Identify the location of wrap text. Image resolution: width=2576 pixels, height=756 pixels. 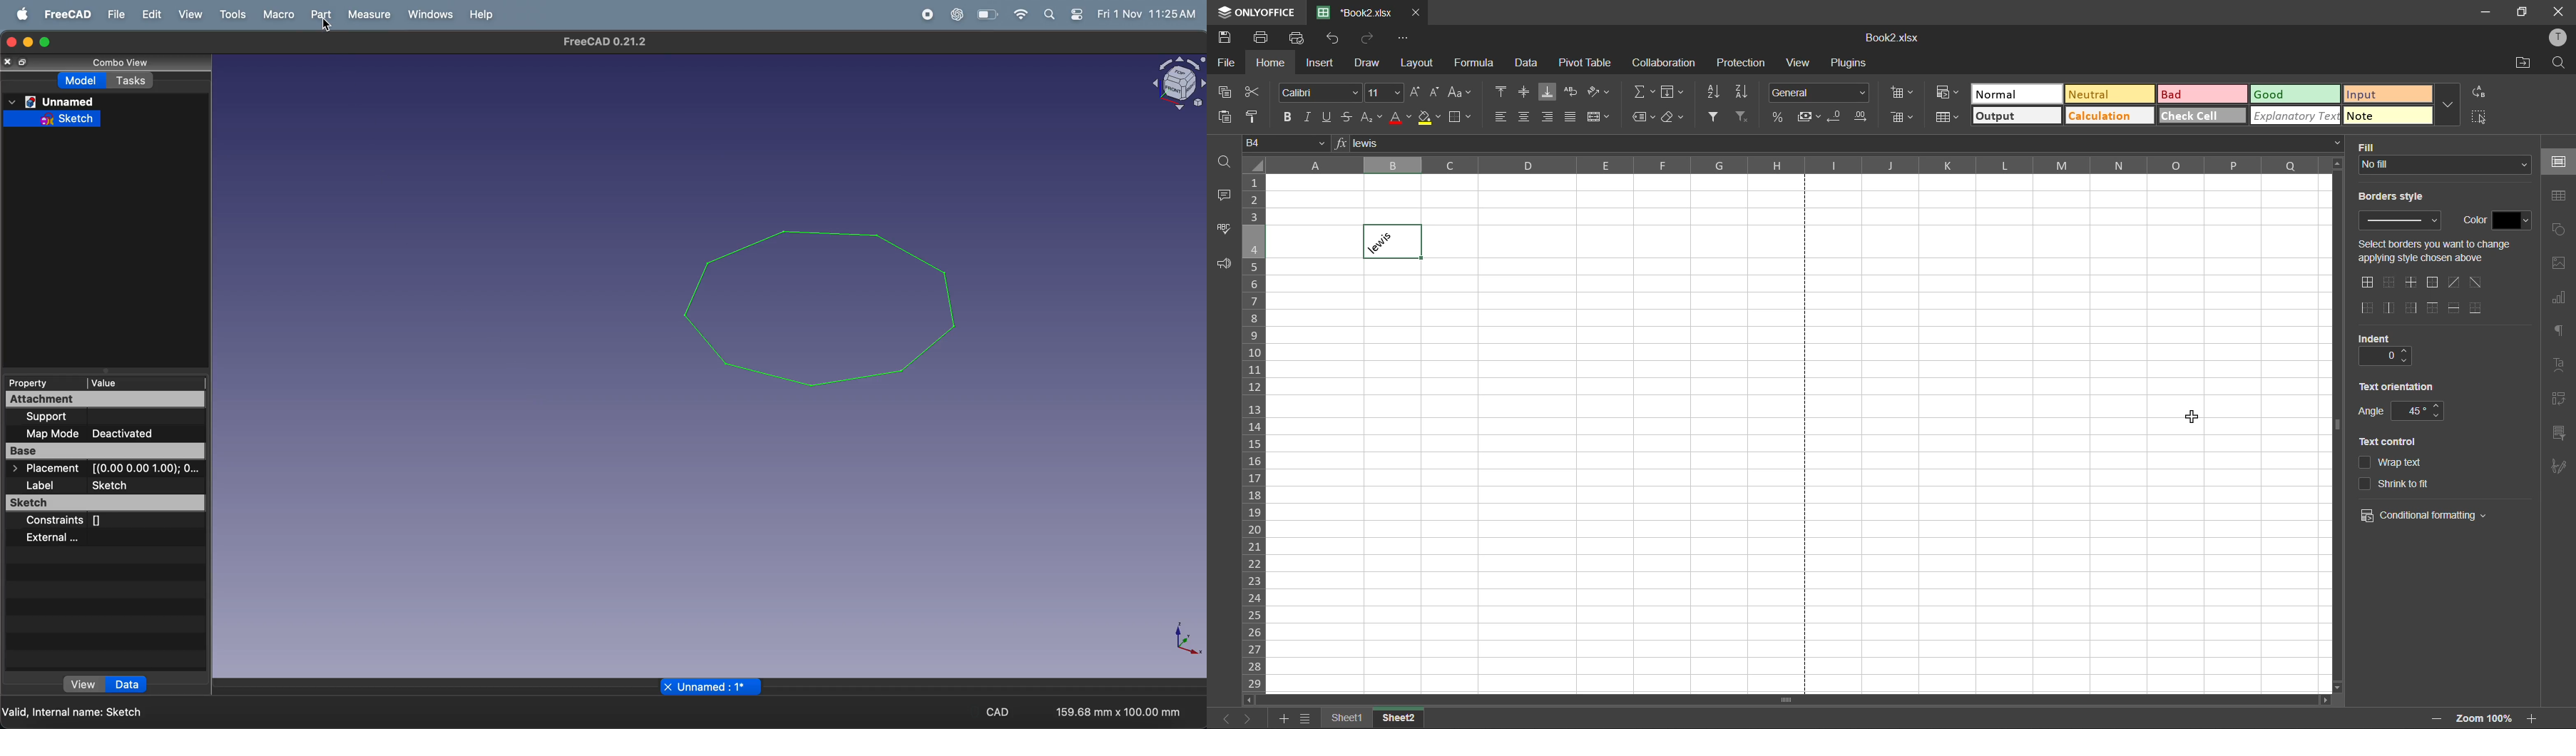
(1571, 94).